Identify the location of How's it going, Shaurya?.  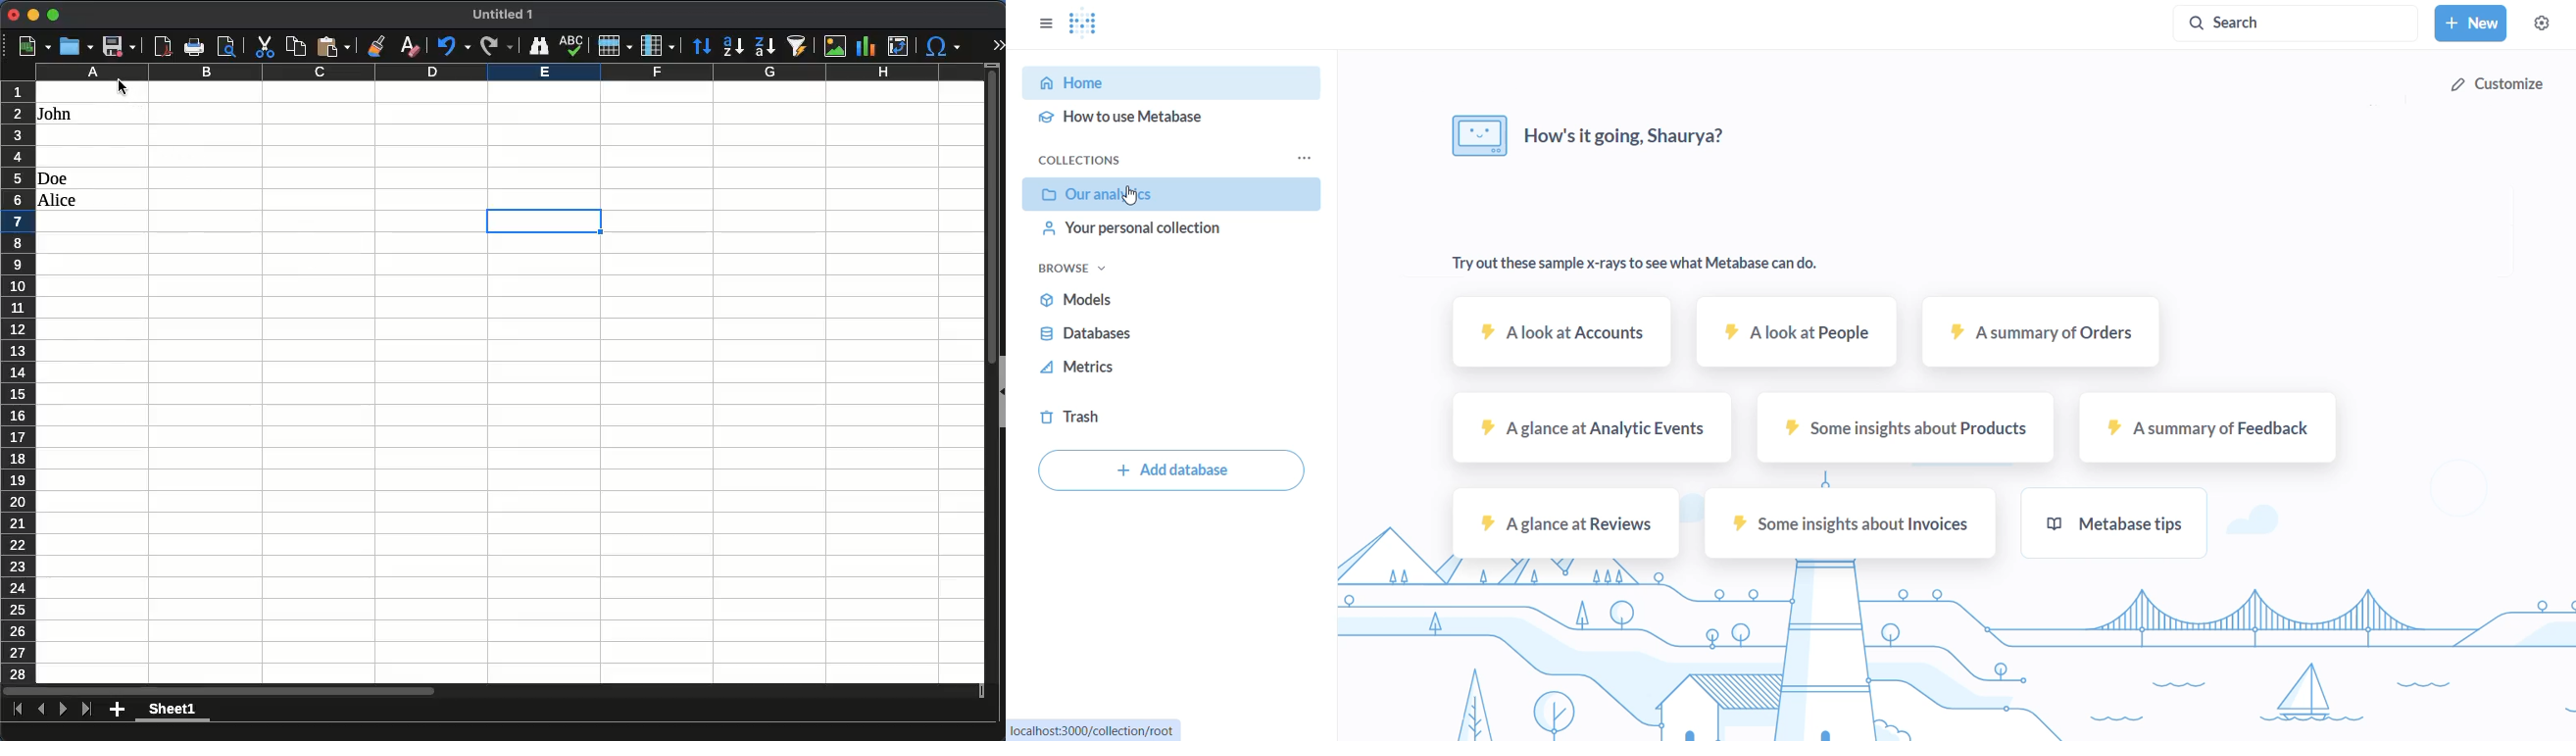
(1603, 139).